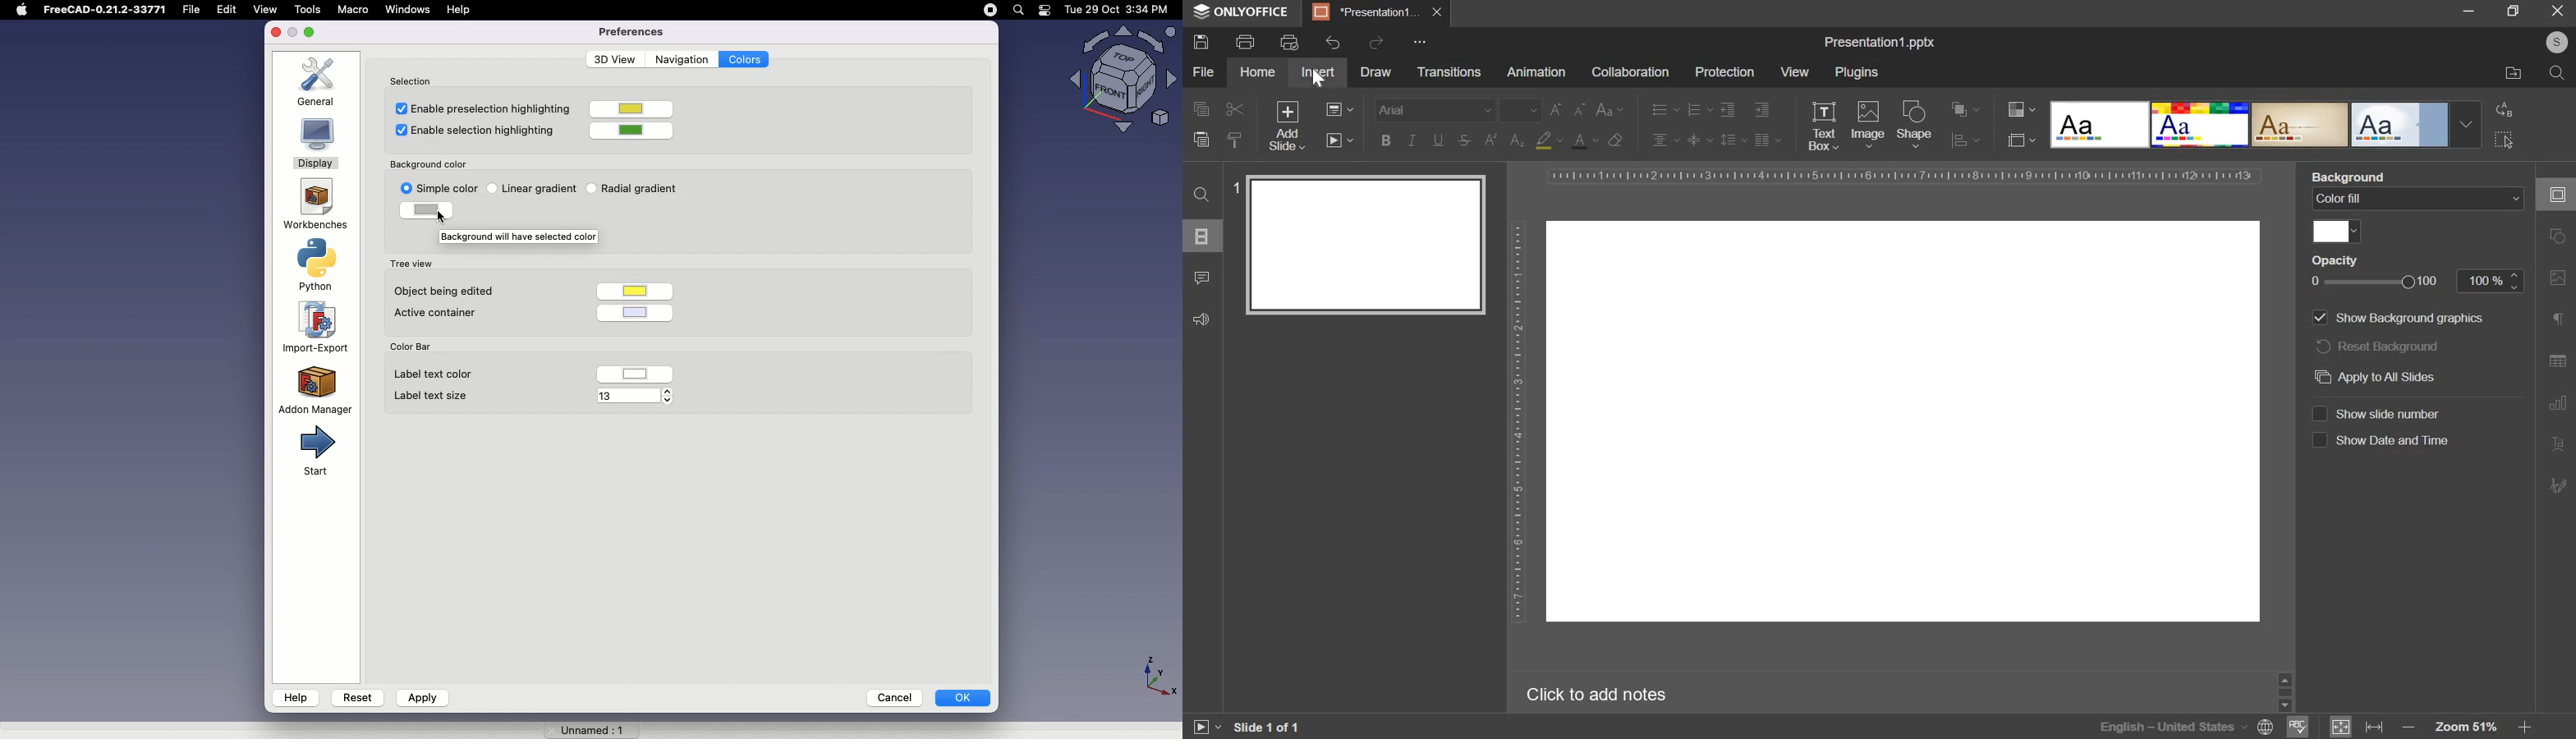 Image resolution: width=2576 pixels, height=756 pixels. Describe the element at coordinates (1822, 126) in the screenshot. I see `text box` at that location.